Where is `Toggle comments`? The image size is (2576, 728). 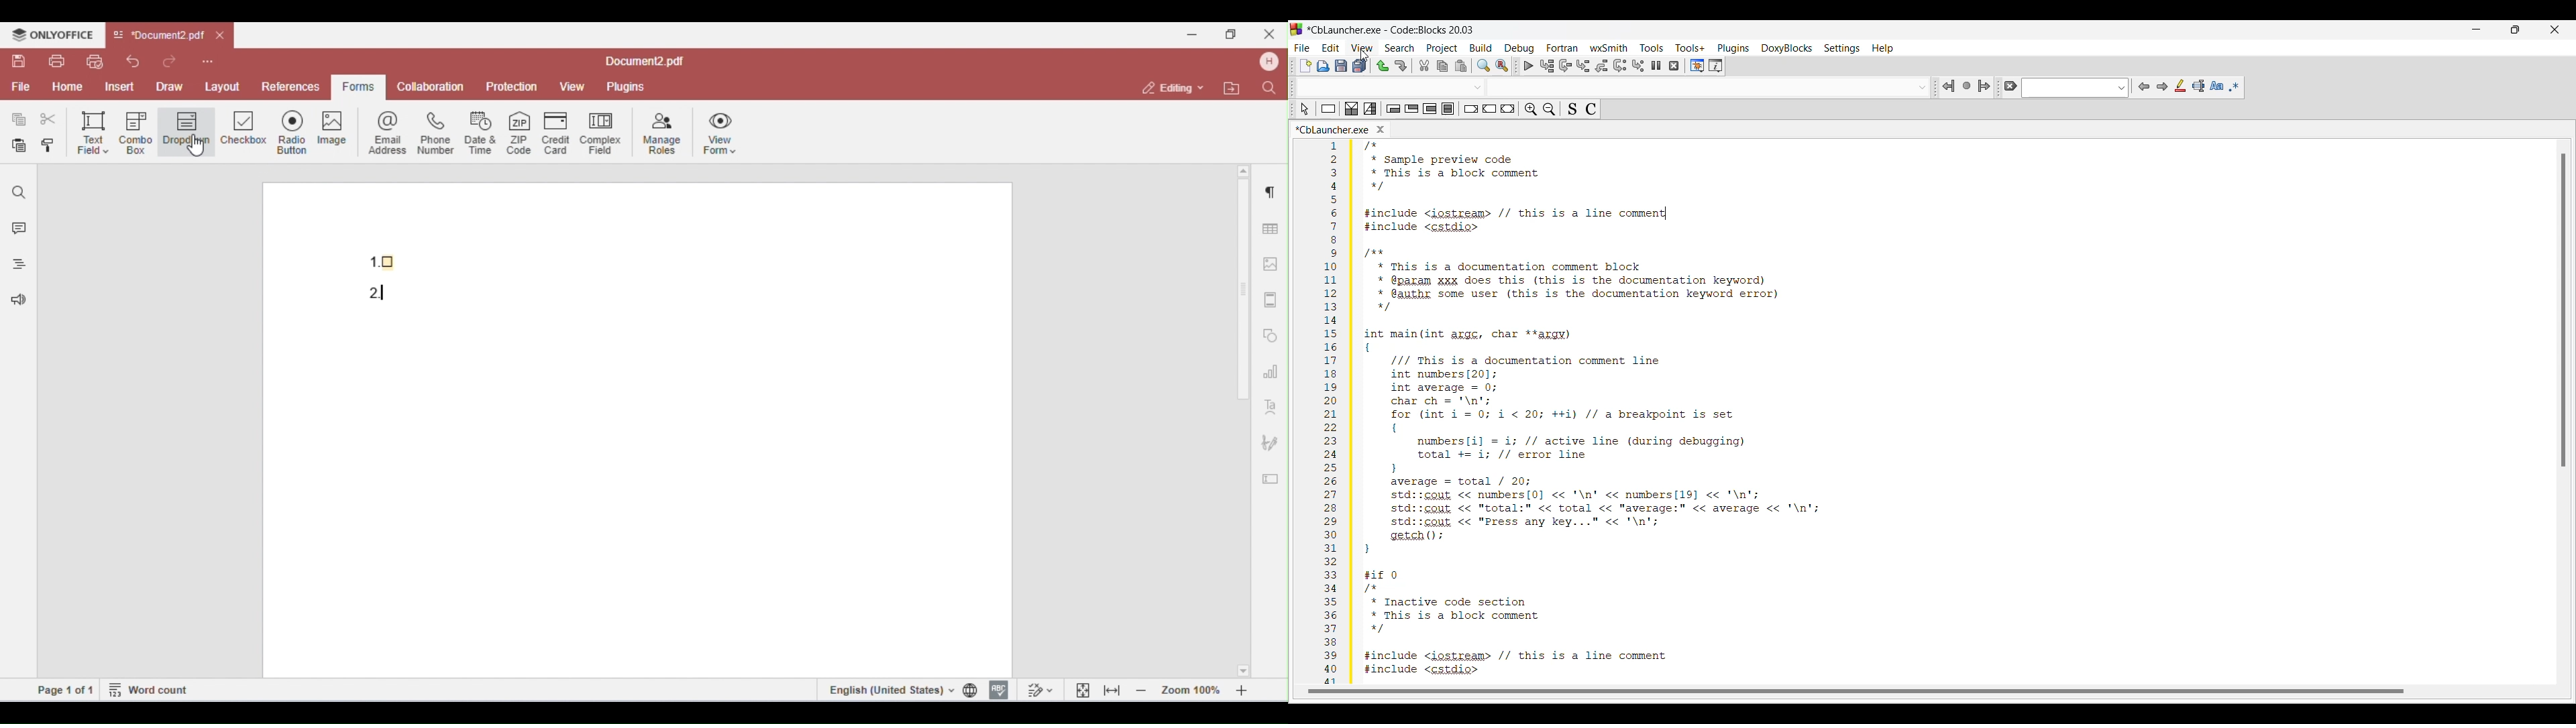 Toggle comments is located at coordinates (1591, 109).